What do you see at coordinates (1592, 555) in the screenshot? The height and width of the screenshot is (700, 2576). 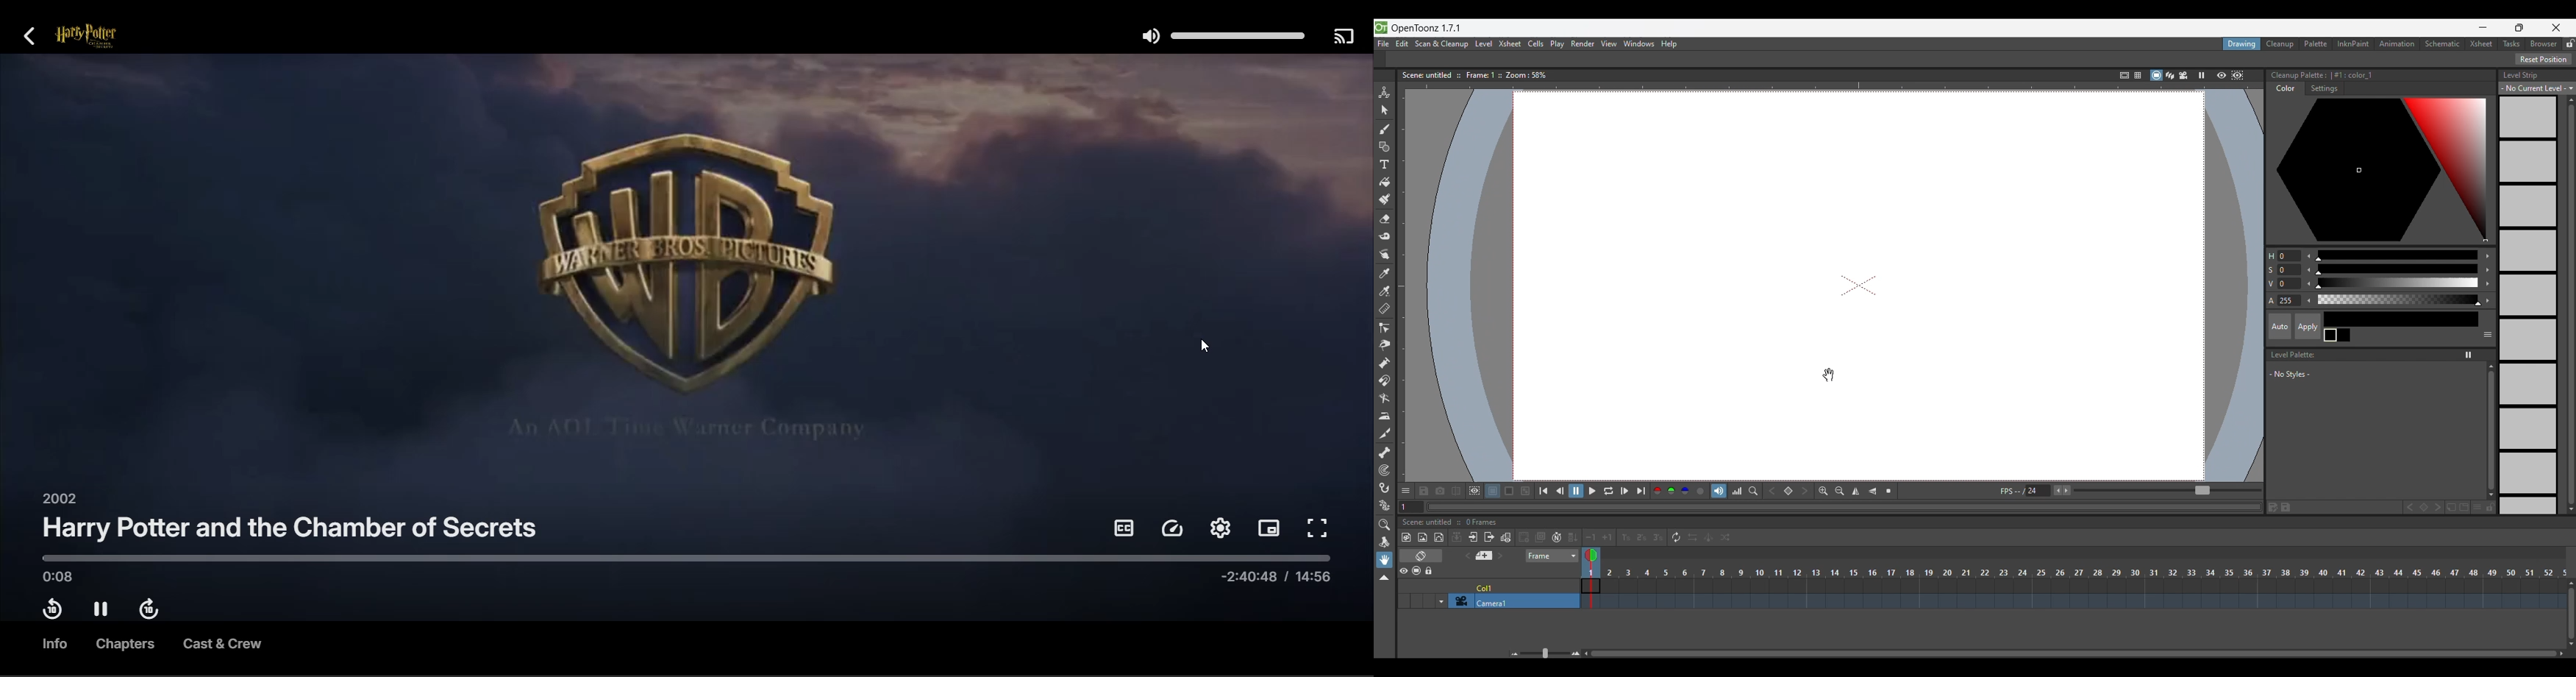 I see `Double click to toggle onion skin` at bounding box center [1592, 555].